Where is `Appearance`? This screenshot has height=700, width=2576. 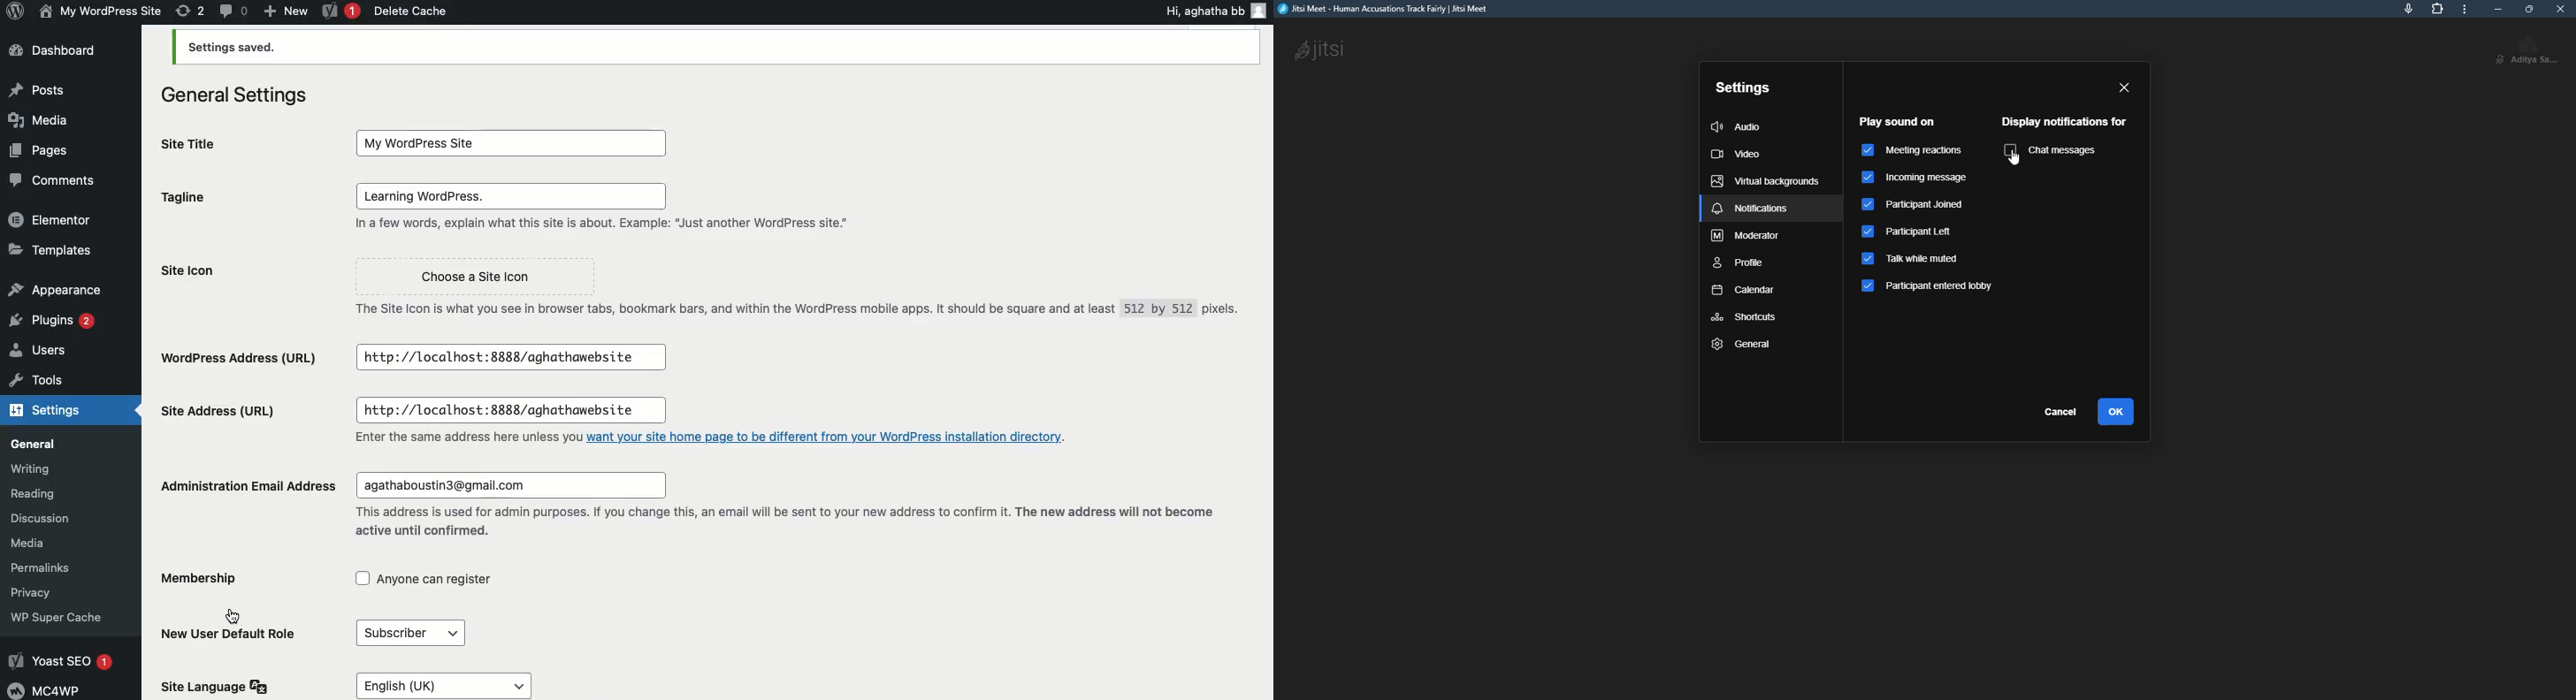 Appearance is located at coordinates (55, 286).